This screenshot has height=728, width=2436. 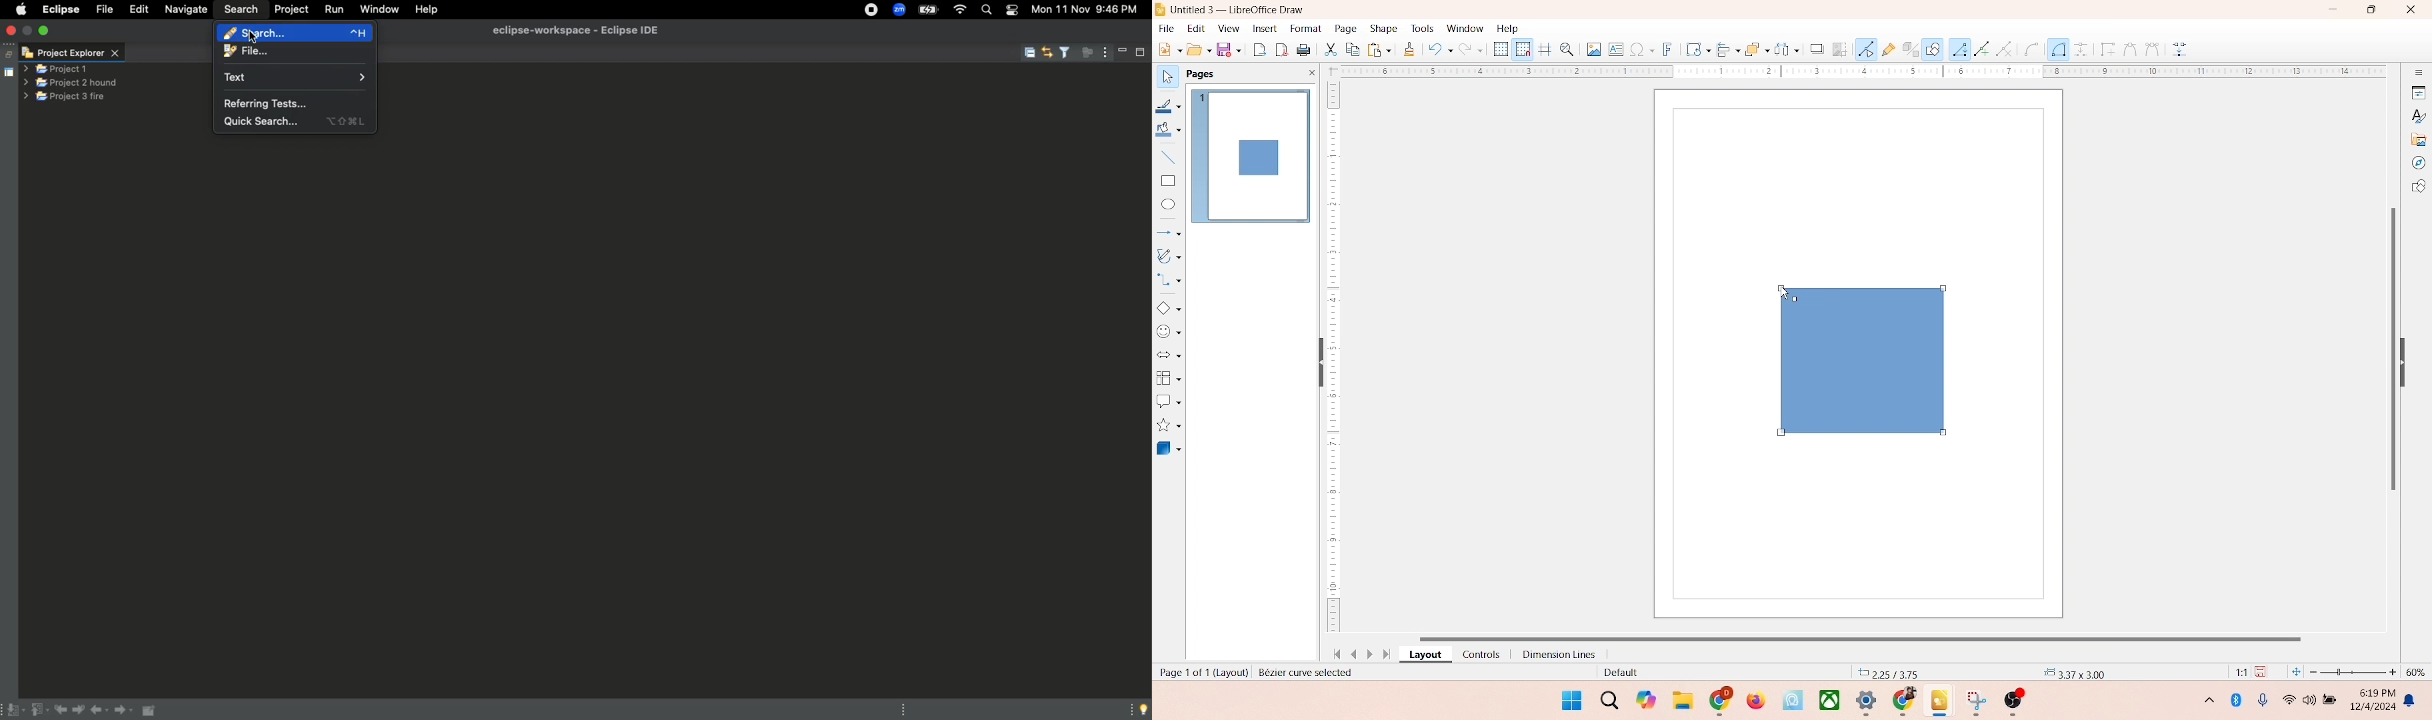 What do you see at coordinates (1378, 49) in the screenshot?
I see `print` at bounding box center [1378, 49].